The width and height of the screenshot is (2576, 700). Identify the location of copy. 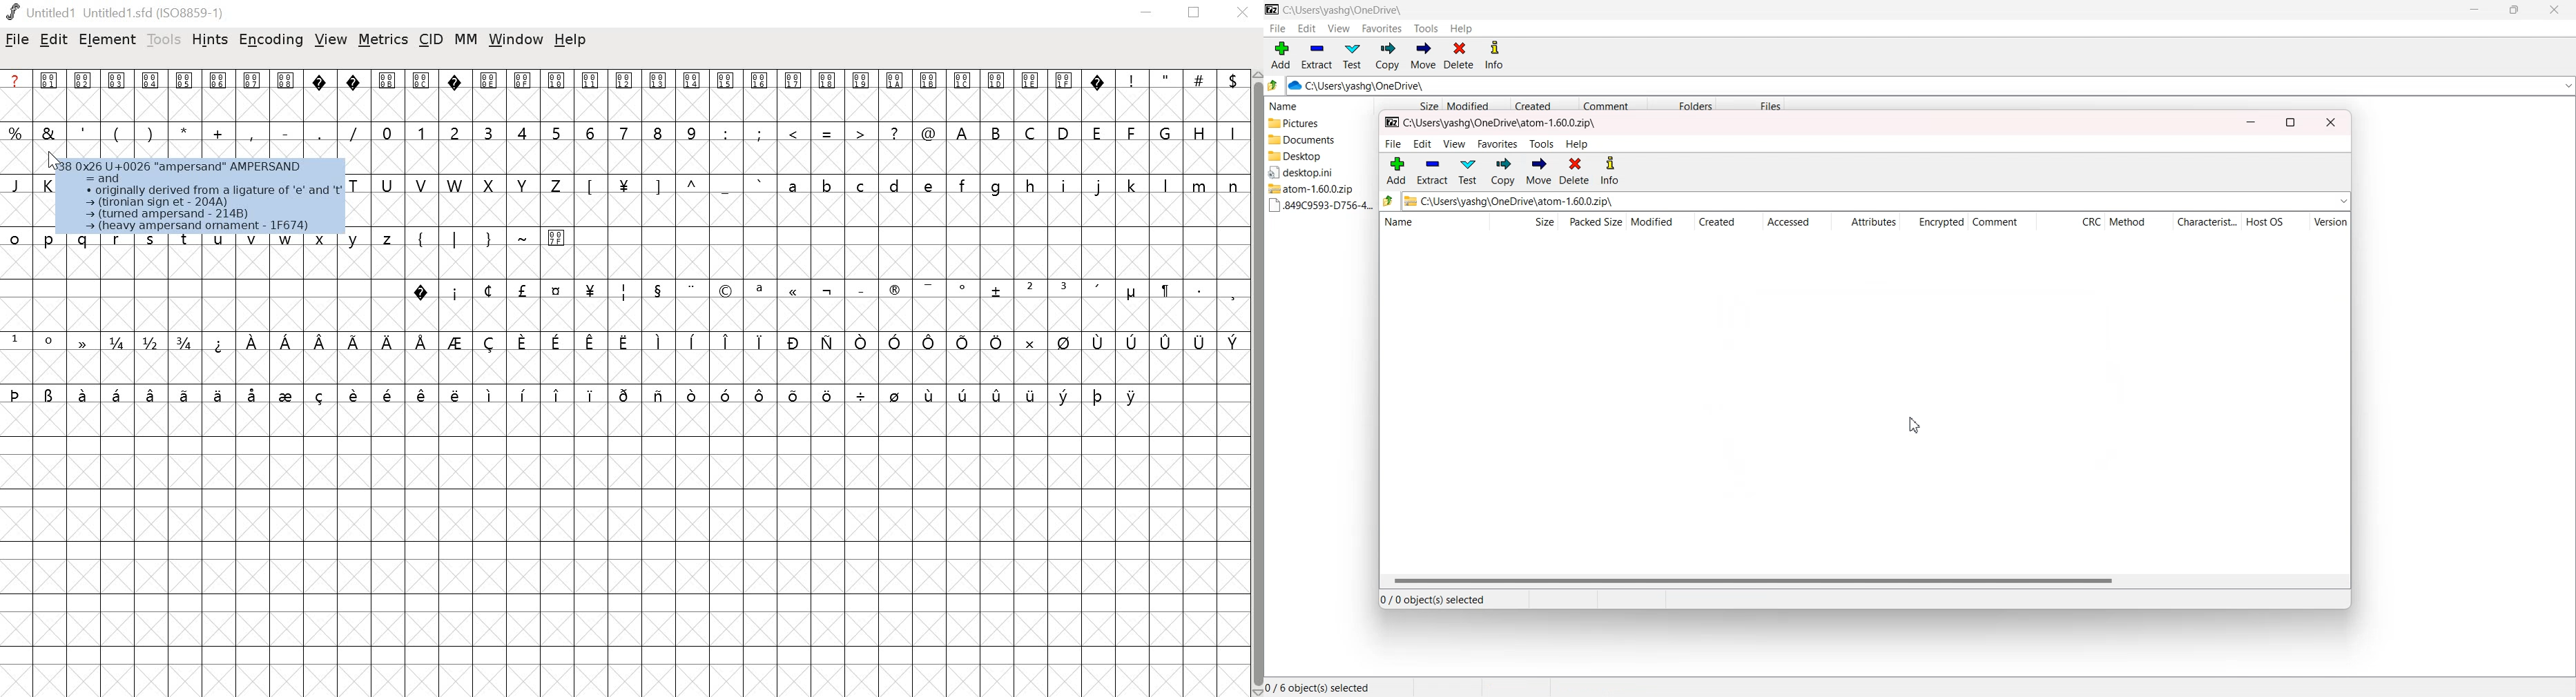
(1503, 172).